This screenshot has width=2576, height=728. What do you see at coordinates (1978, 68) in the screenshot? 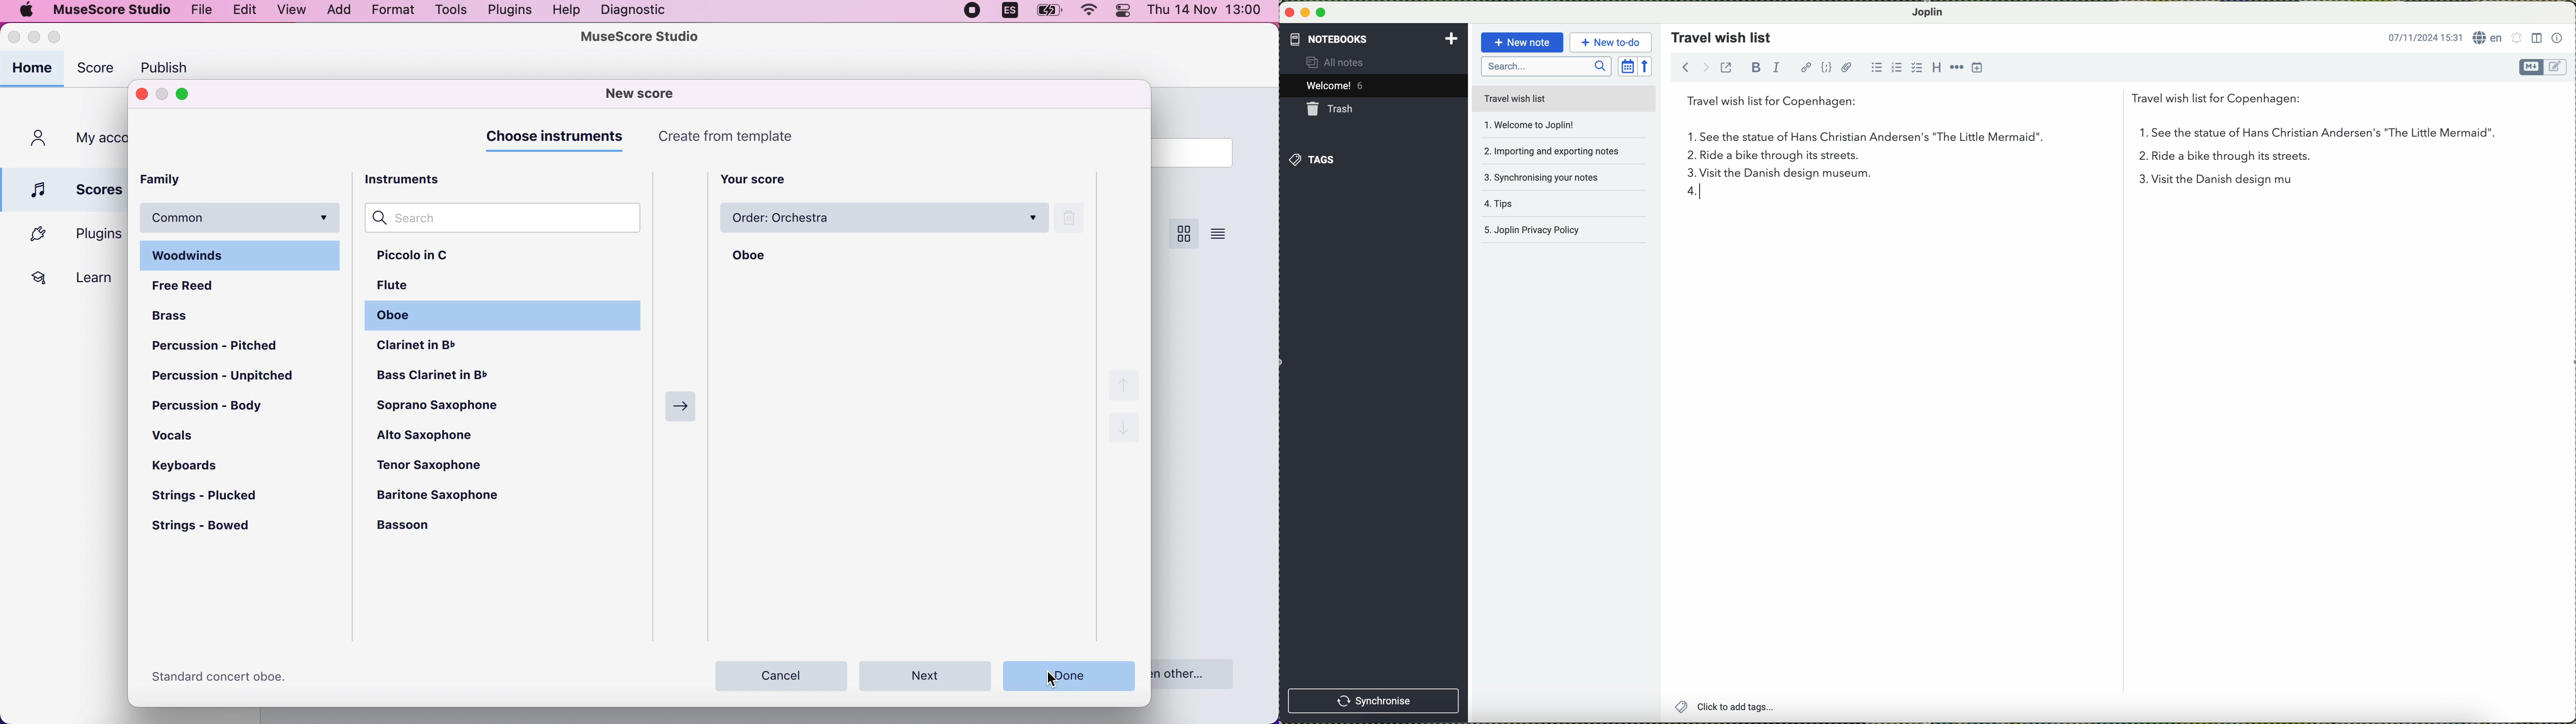
I see `insert time` at bounding box center [1978, 68].